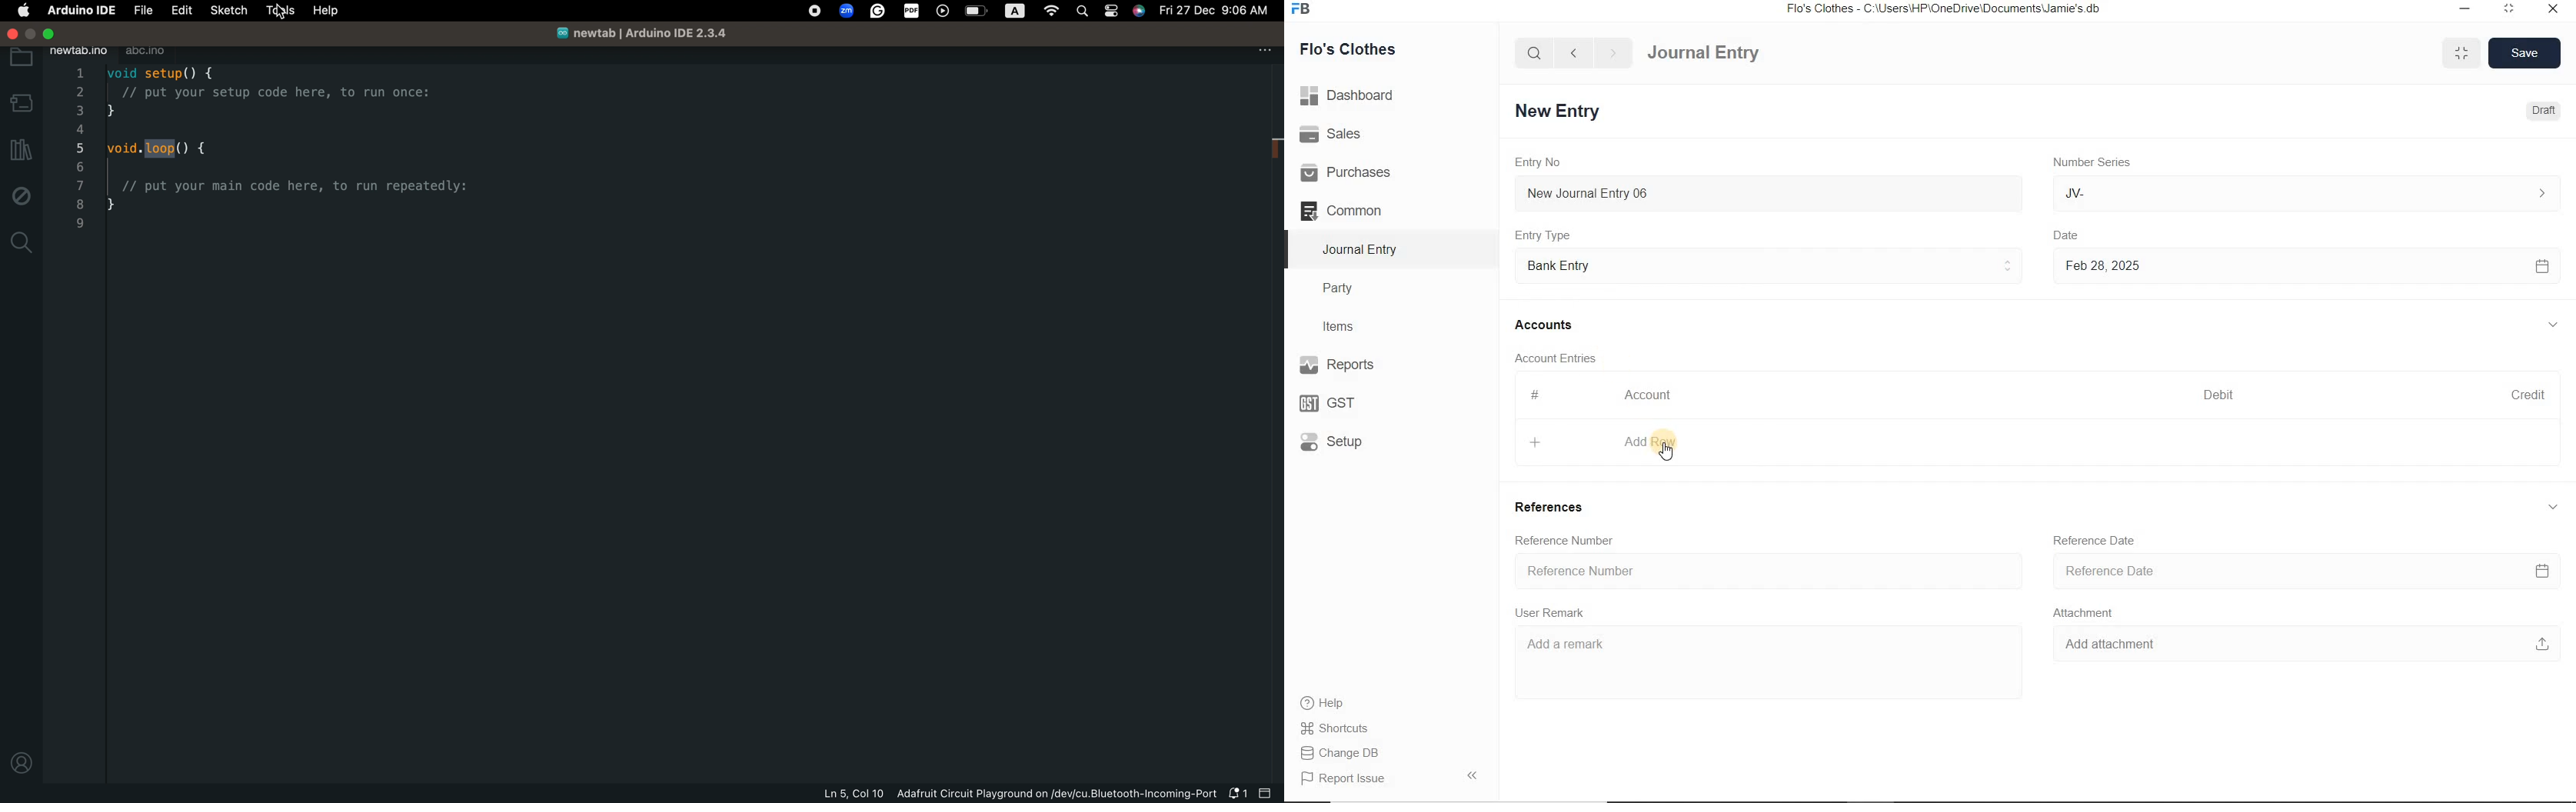 This screenshot has height=812, width=2576. I want to click on Credit, so click(2529, 395).